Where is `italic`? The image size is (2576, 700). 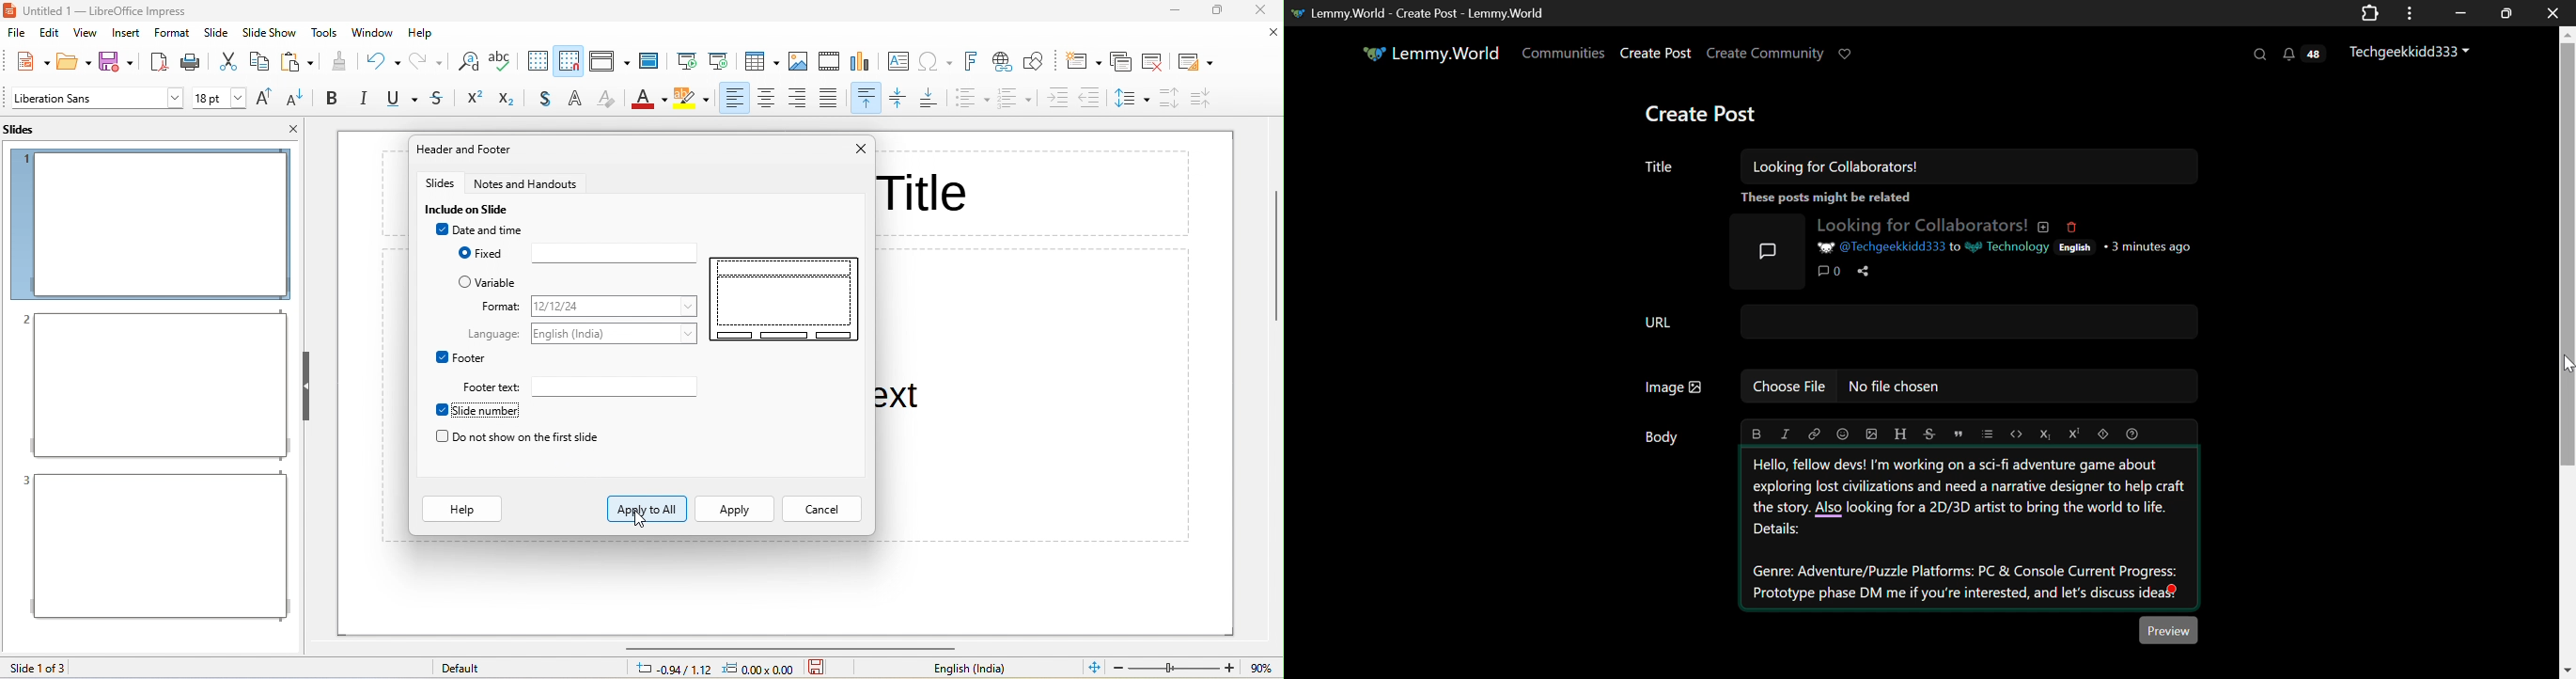
italic is located at coordinates (1786, 434).